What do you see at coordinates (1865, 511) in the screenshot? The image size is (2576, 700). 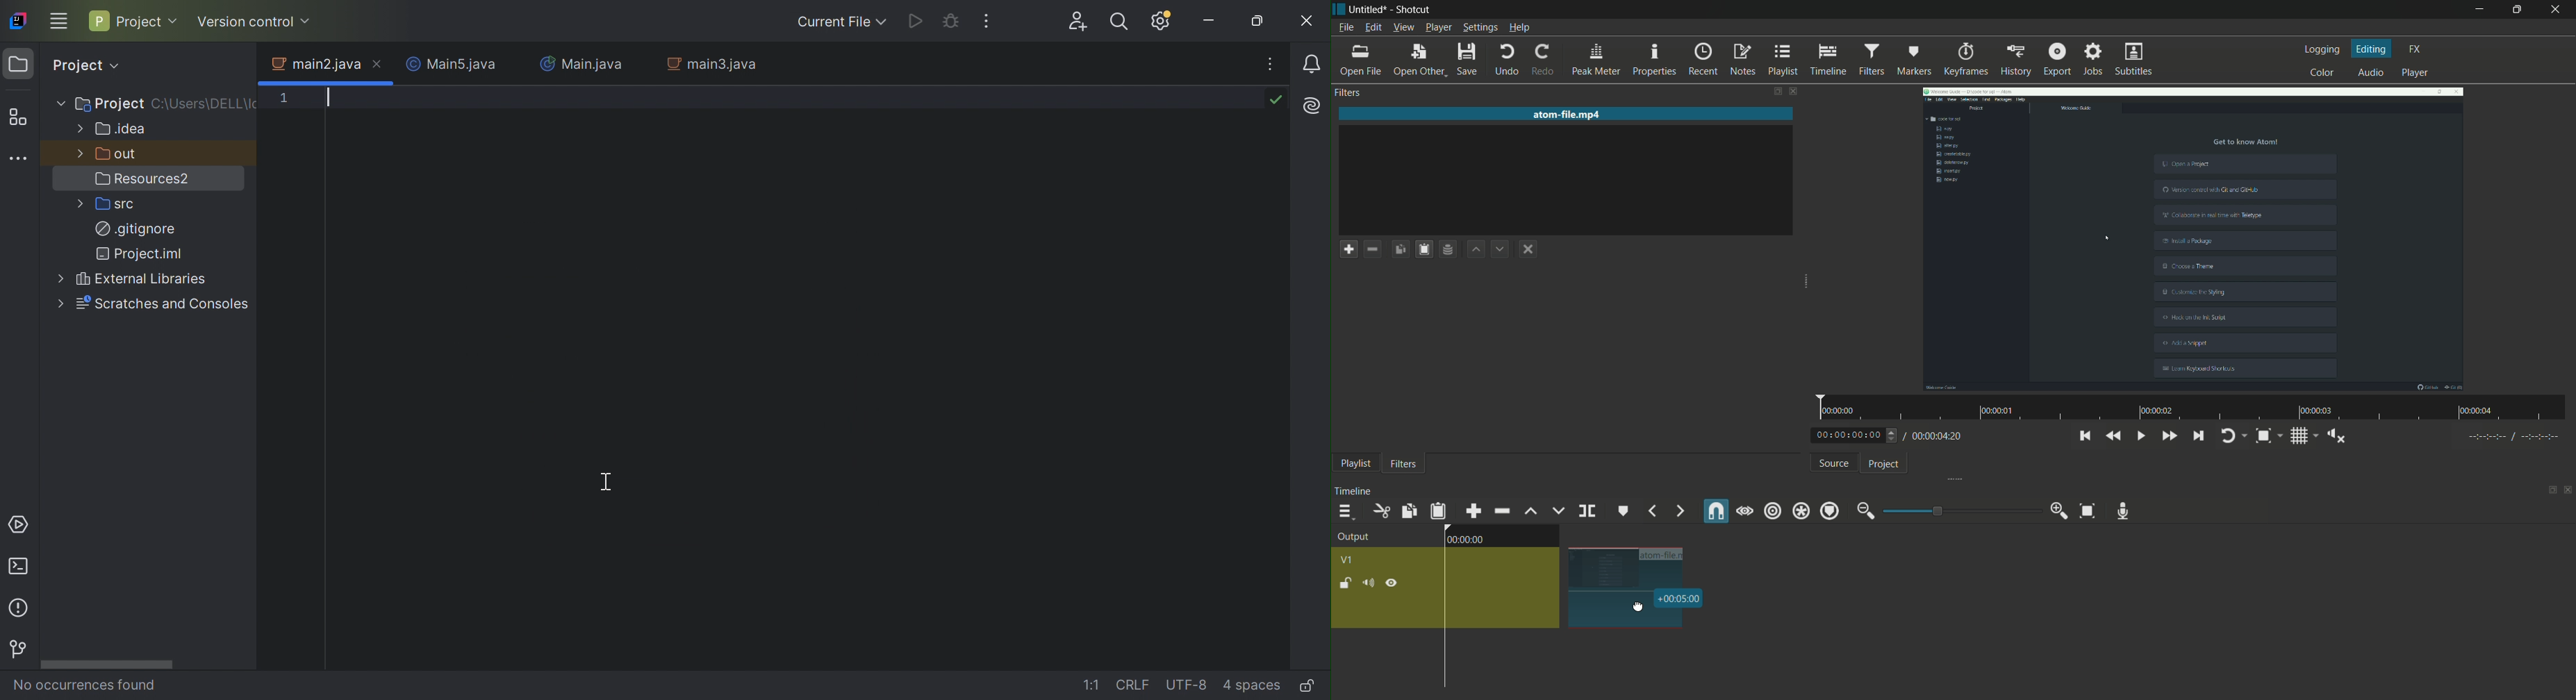 I see `minimize` at bounding box center [1865, 511].